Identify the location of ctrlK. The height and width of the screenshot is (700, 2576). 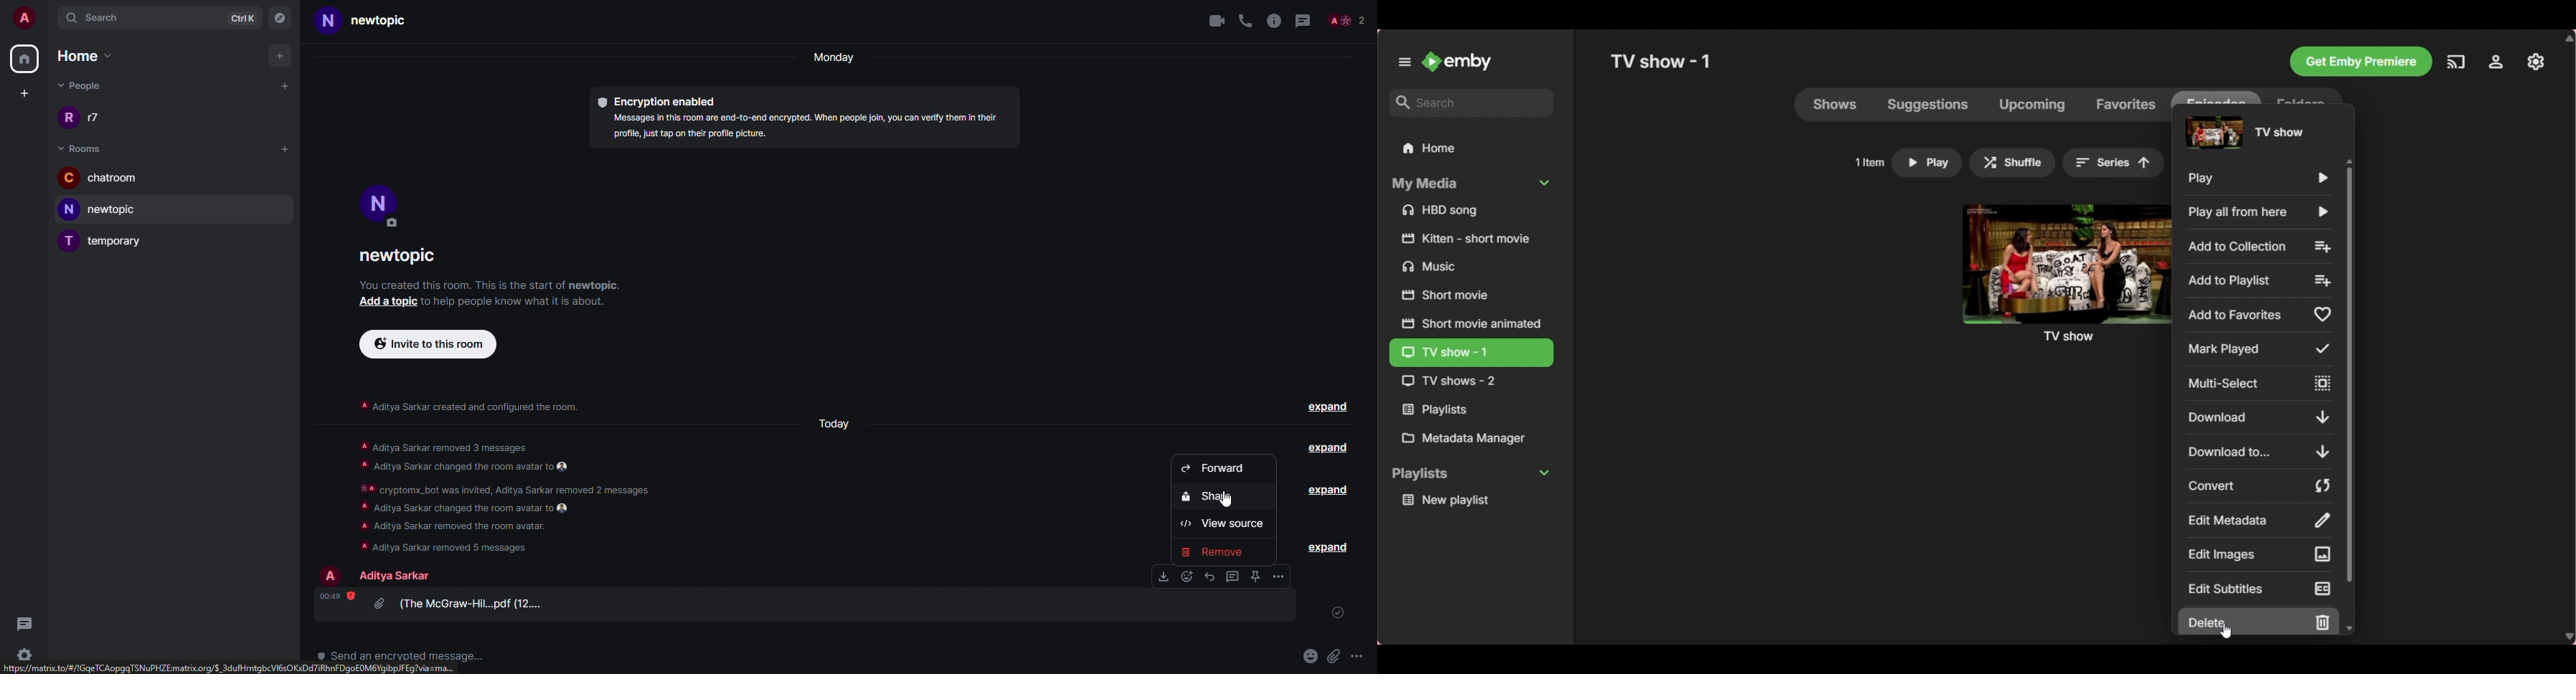
(244, 16).